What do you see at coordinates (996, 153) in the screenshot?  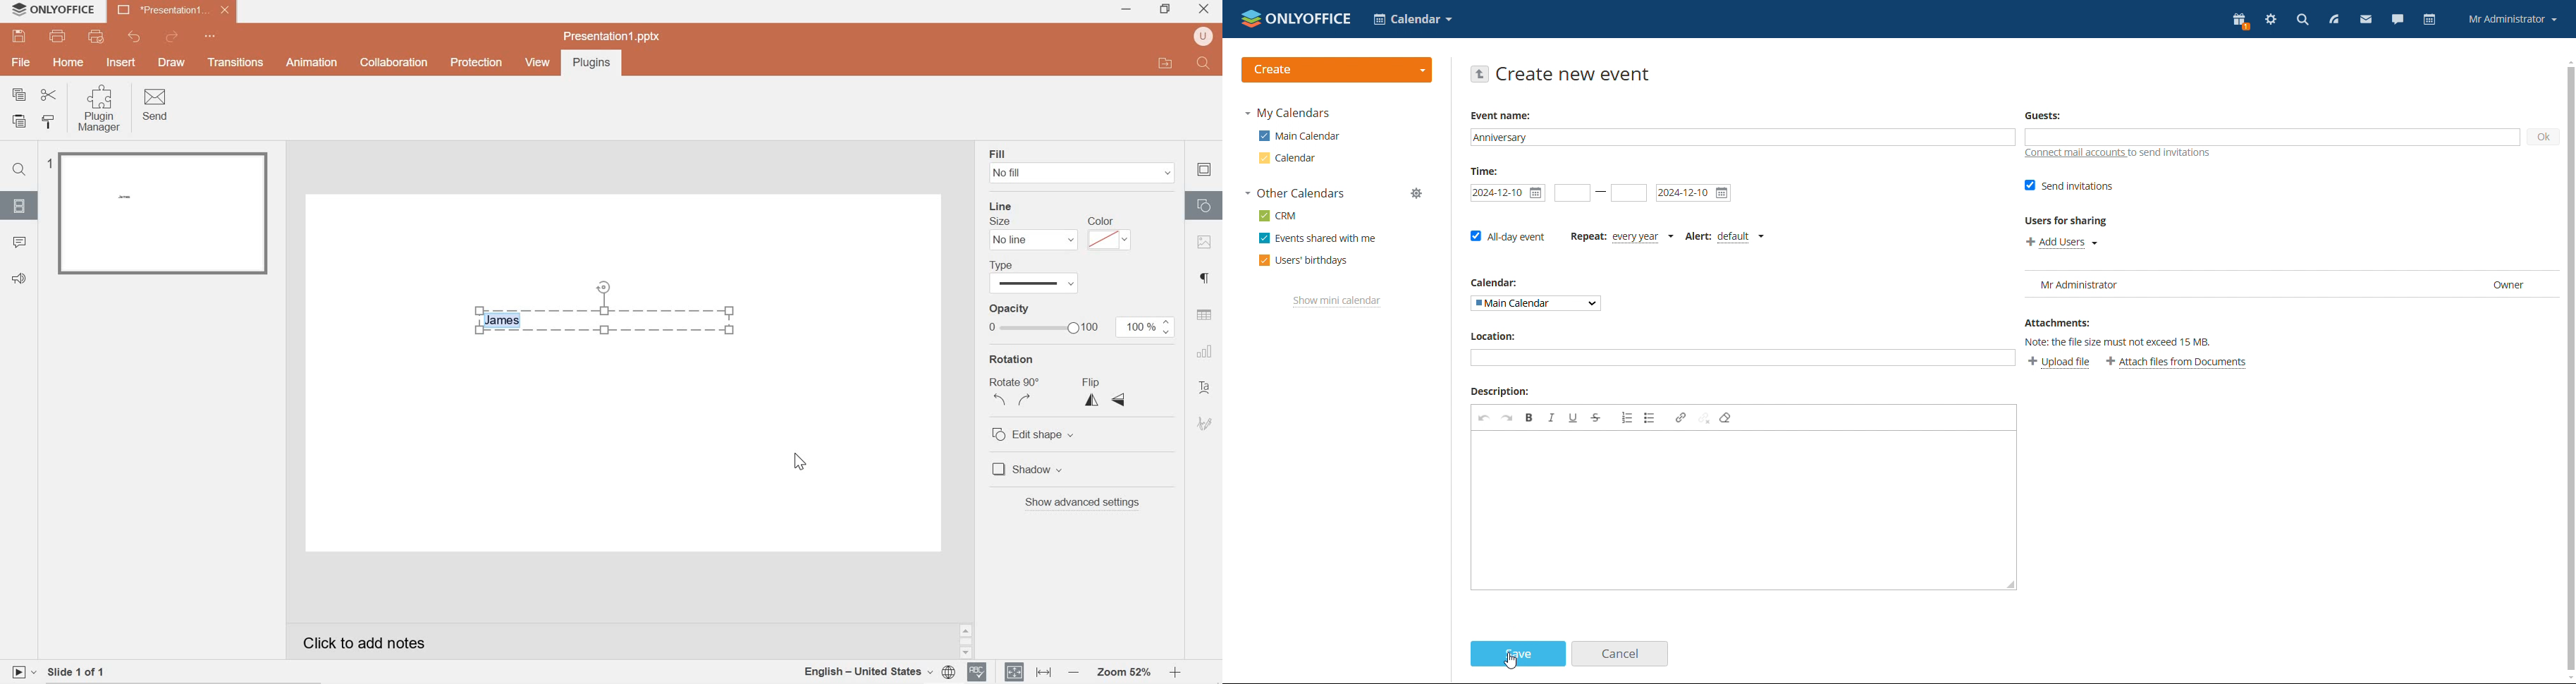 I see `fill` at bounding box center [996, 153].